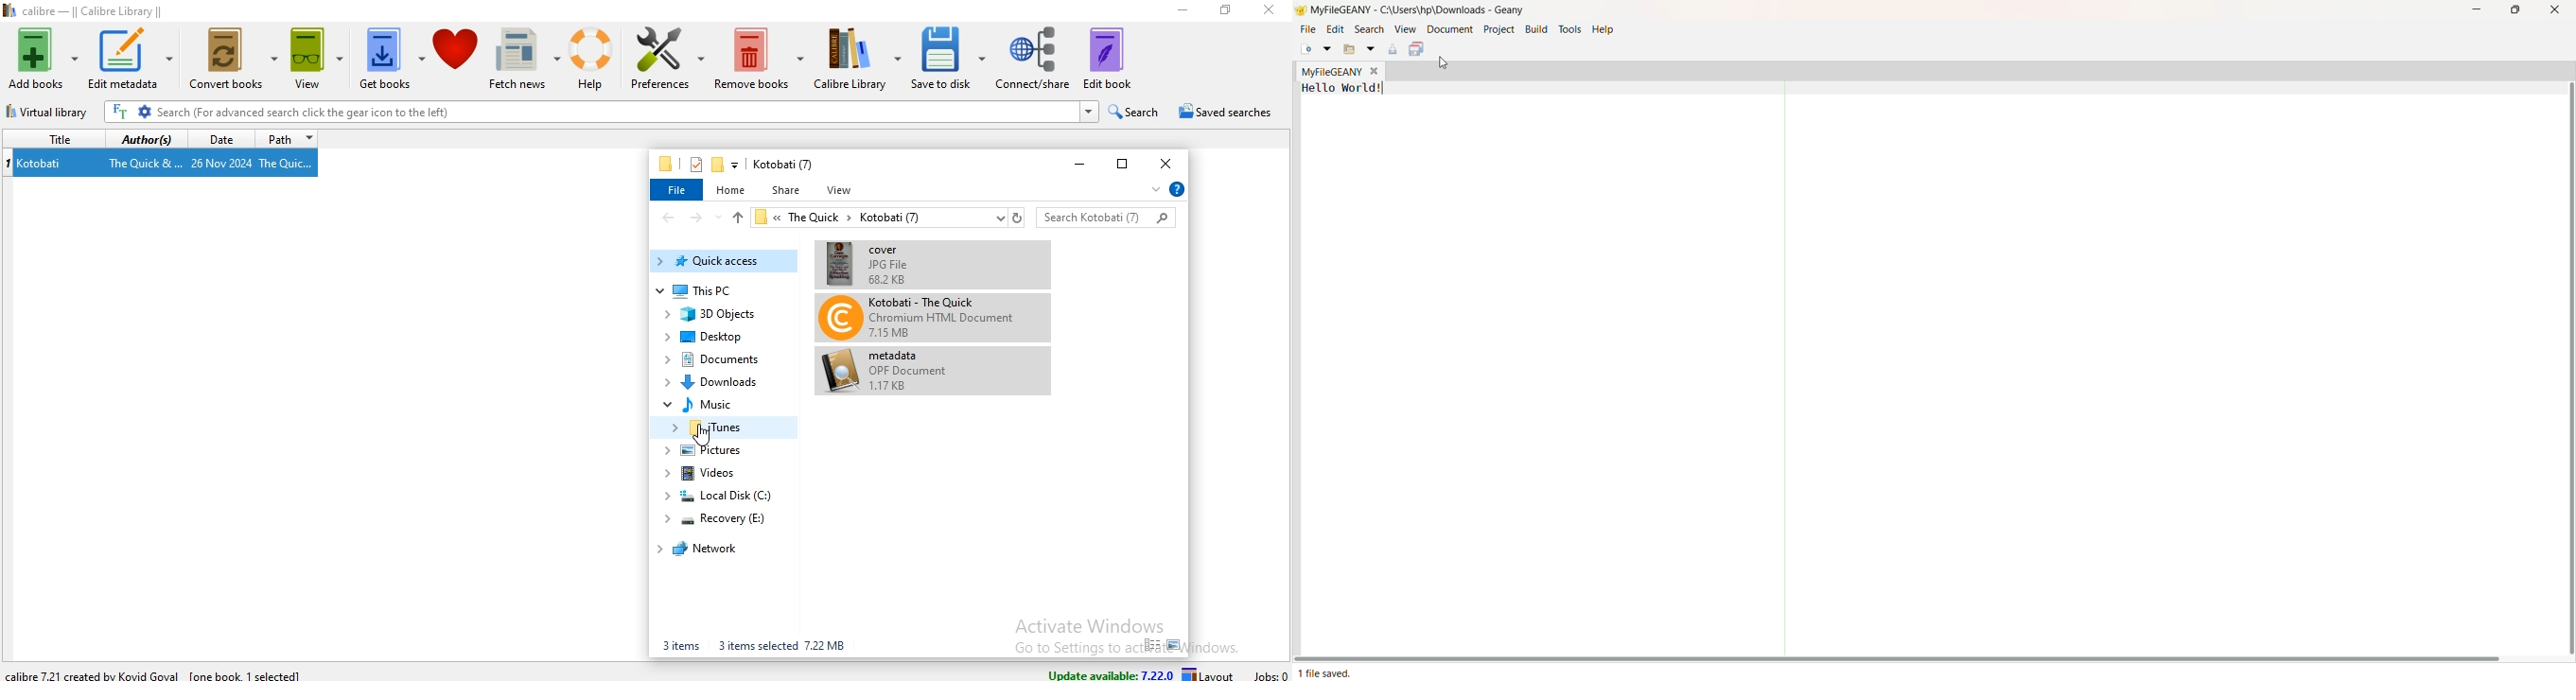 The height and width of the screenshot is (700, 2576). I want to click on donate to calibre, so click(455, 58).